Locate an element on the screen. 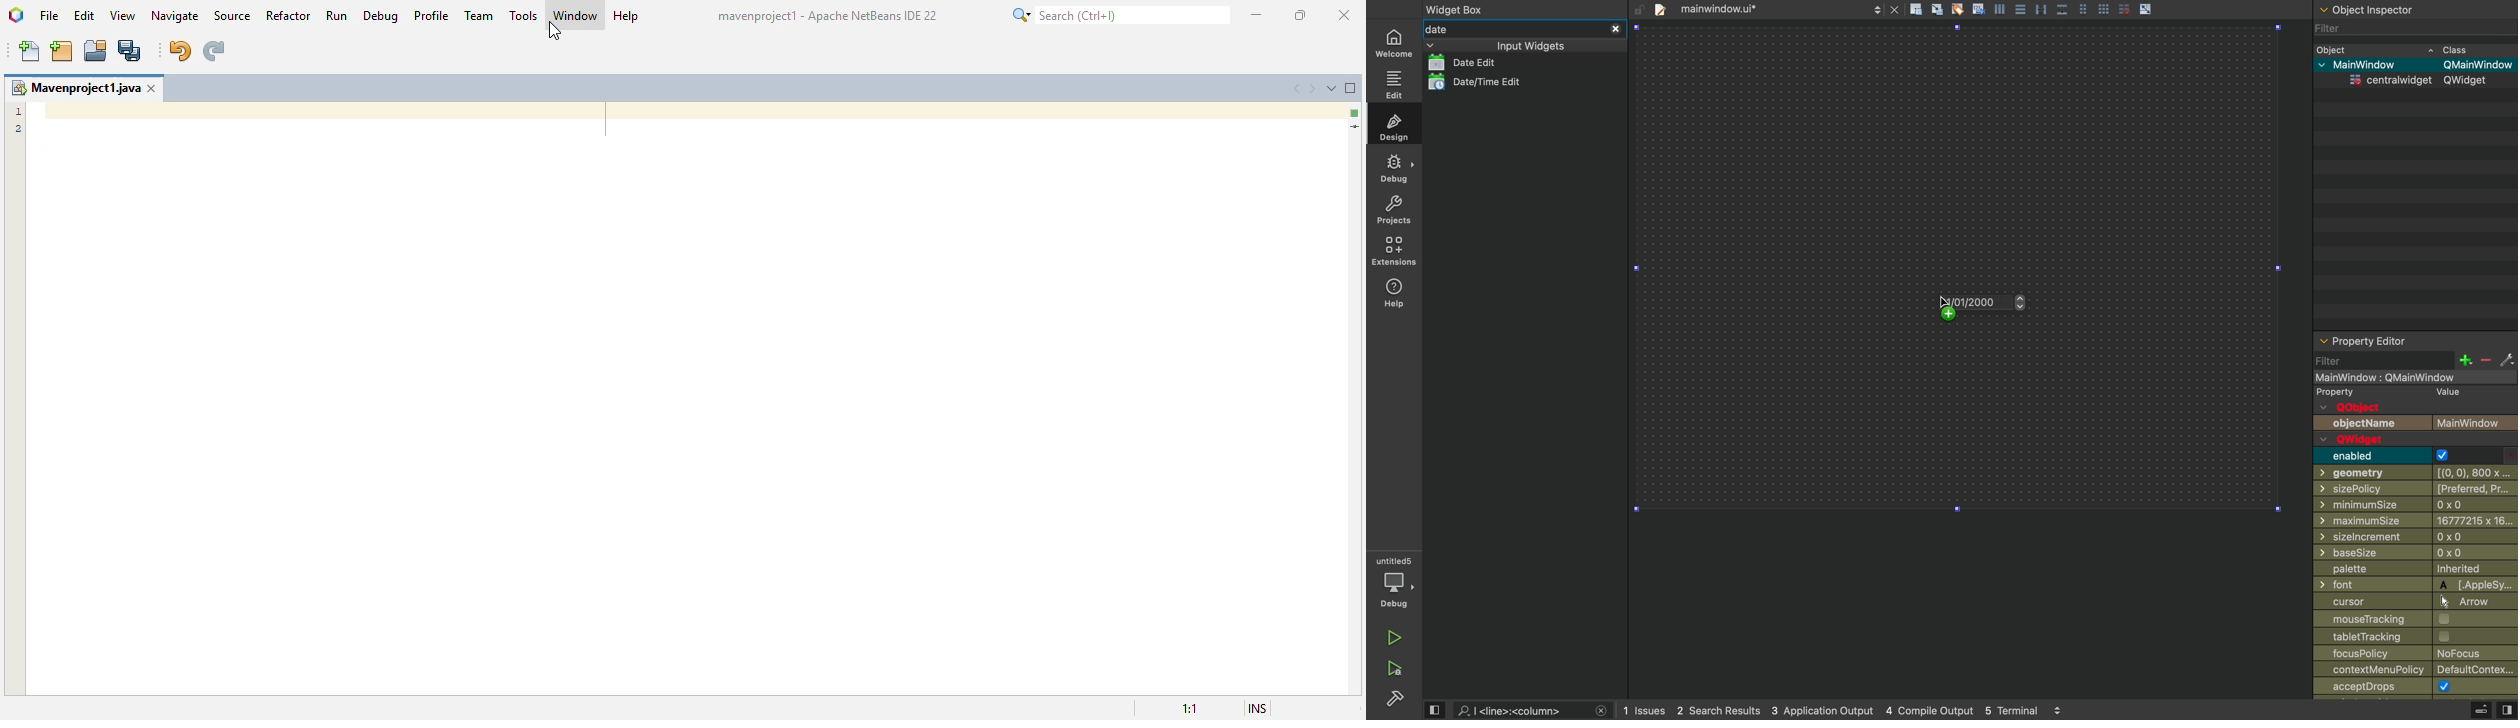 The height and width of the screenshot is (728, 2520). grid view medium is located at coordinates (2082, 8).